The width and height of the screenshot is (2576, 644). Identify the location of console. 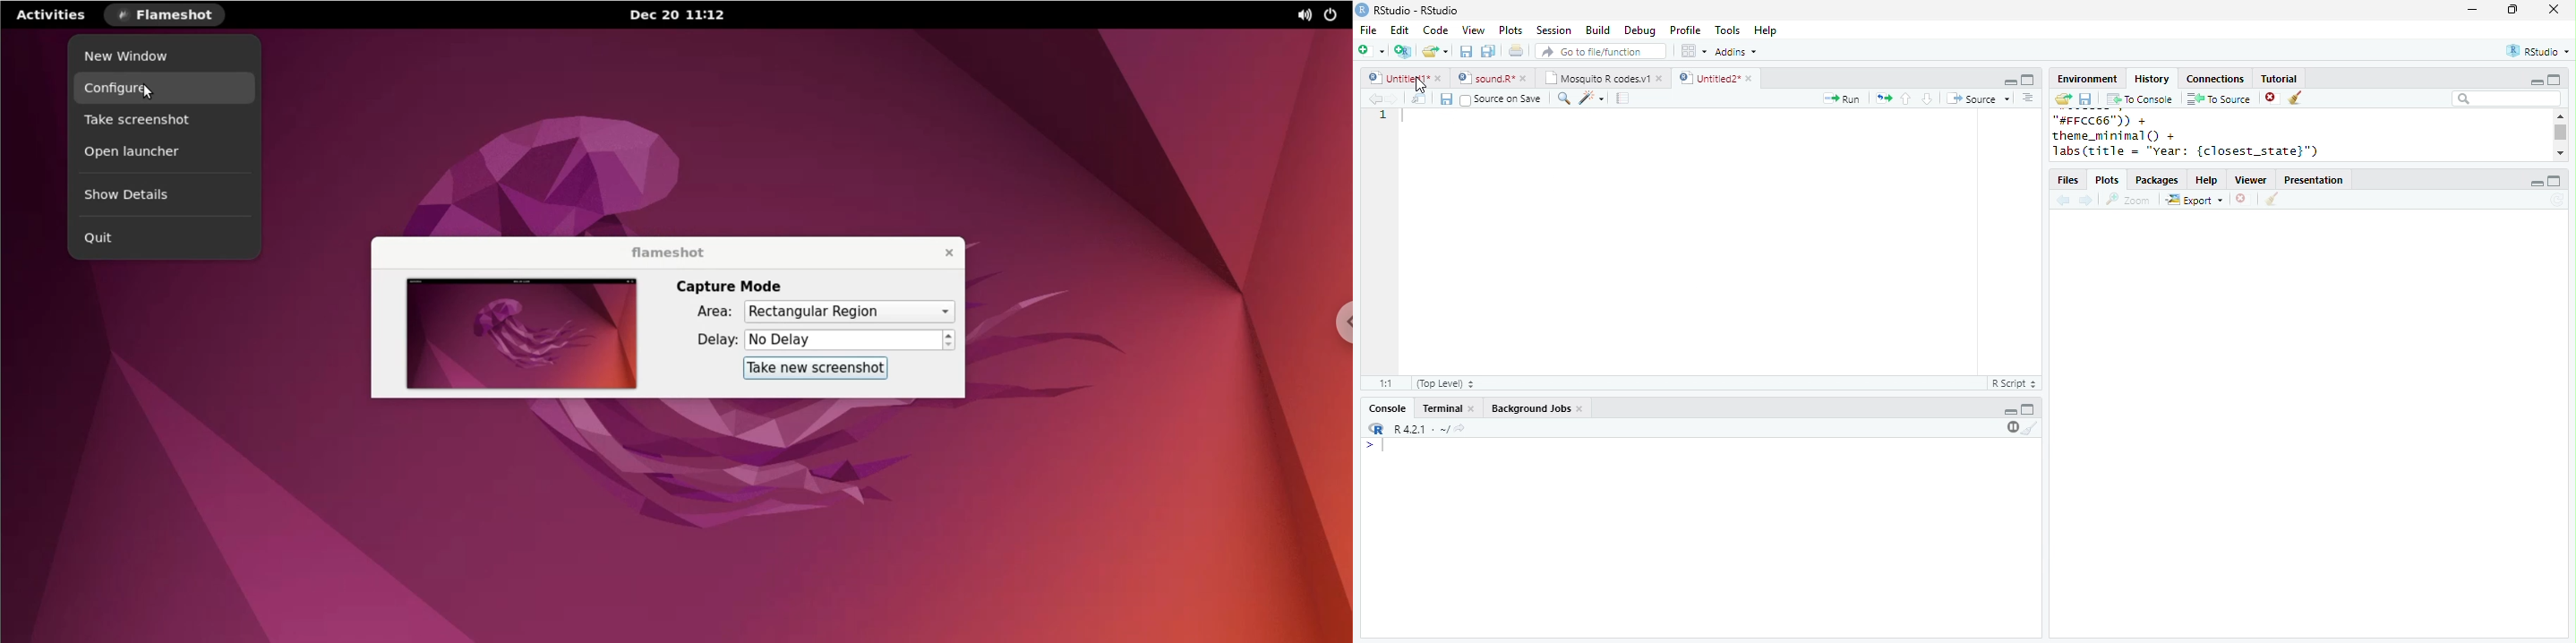
(1386, 409).